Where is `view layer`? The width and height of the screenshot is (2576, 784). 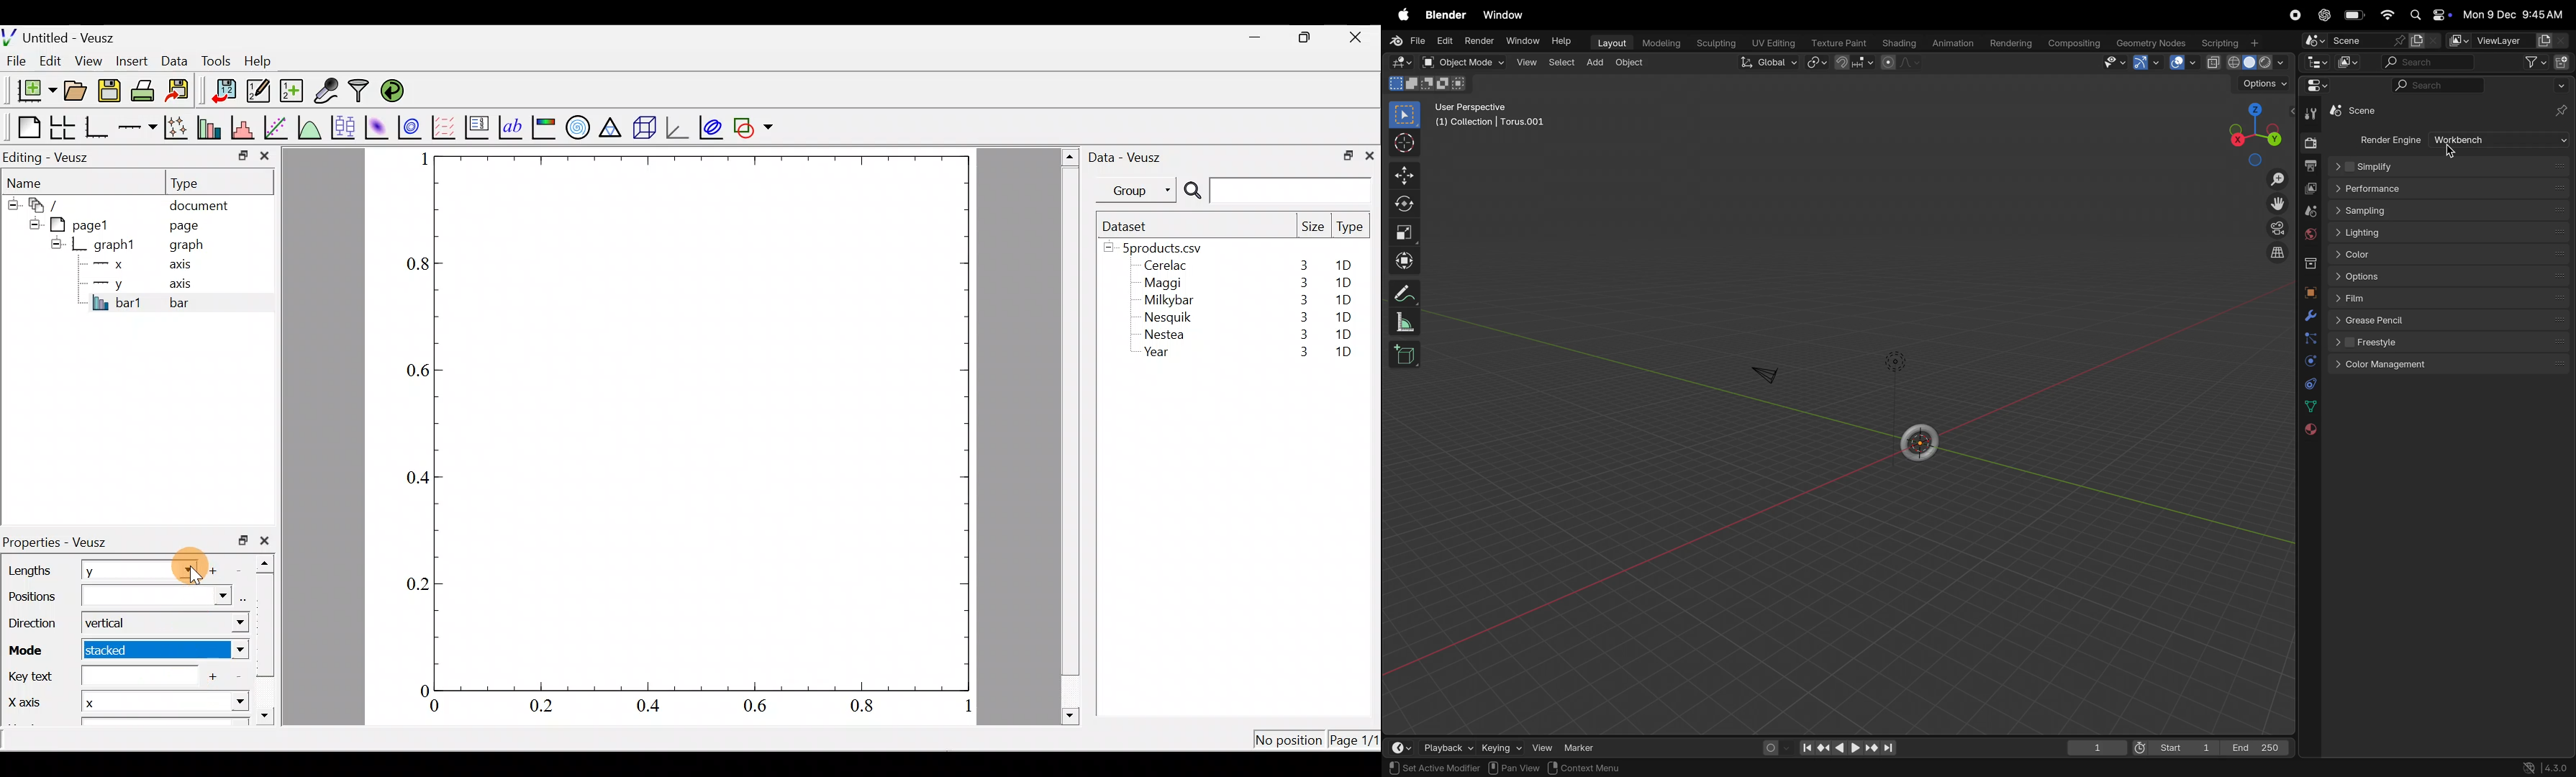
view layer is located at coordinates (2508, 40).